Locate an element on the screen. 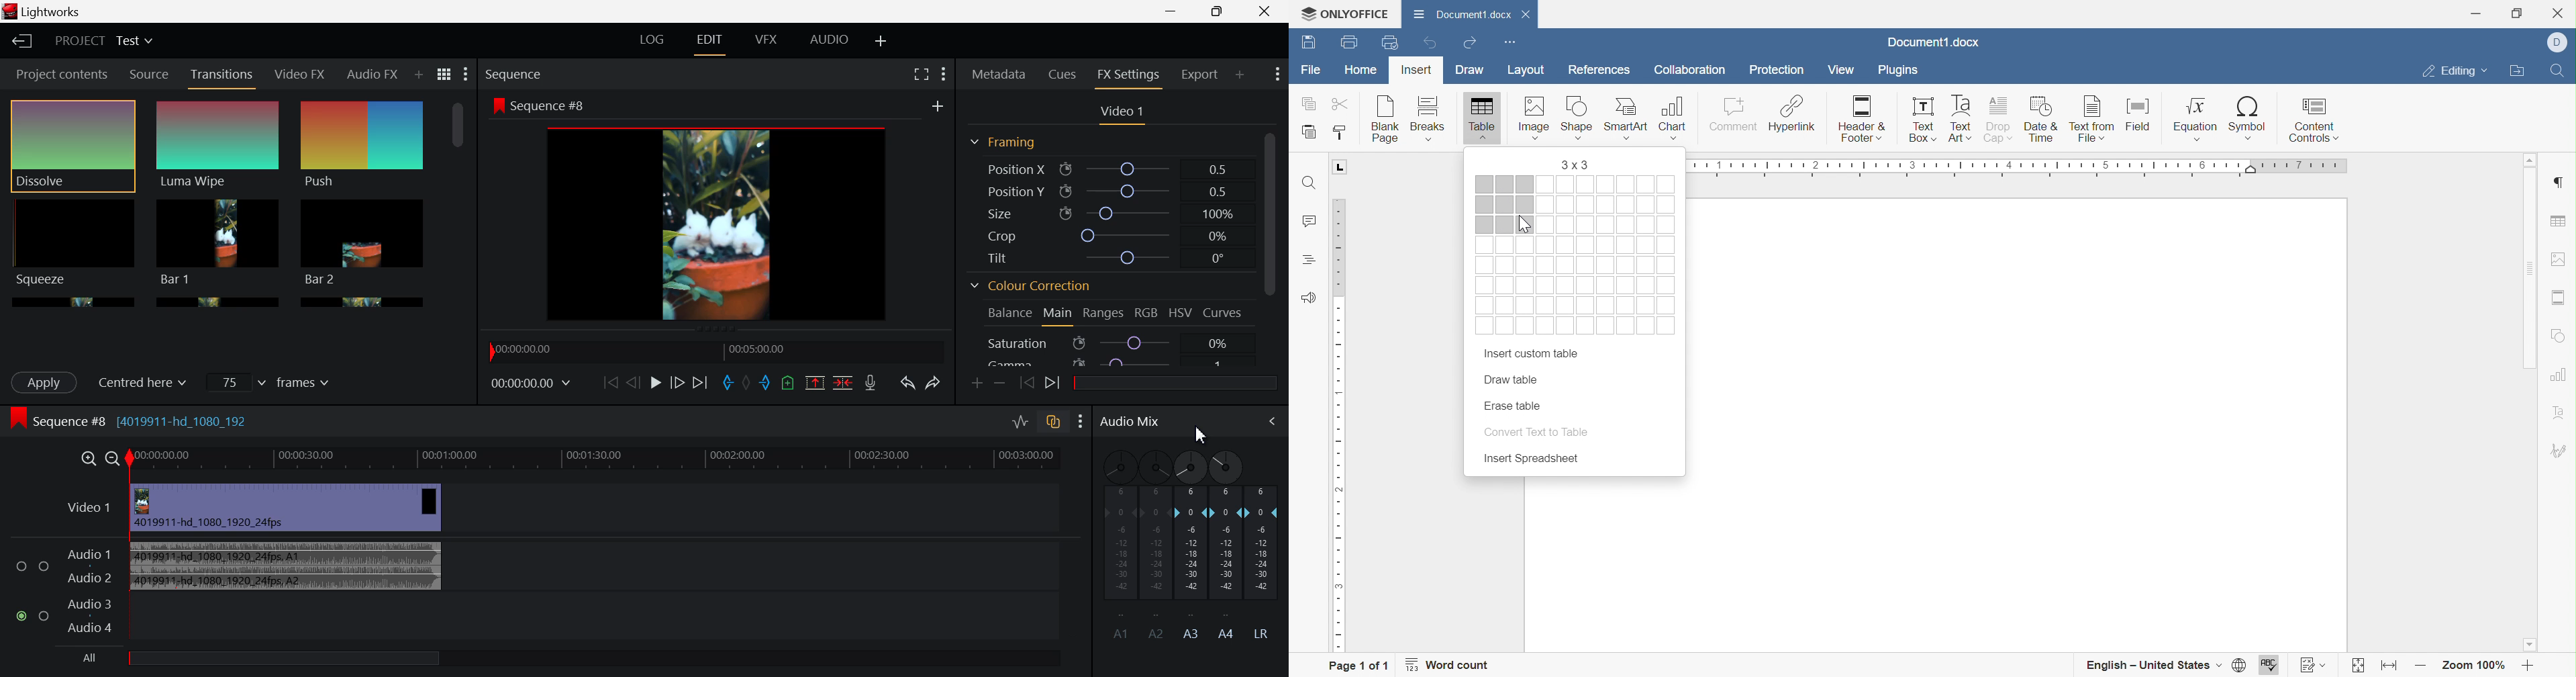  Text art settings is located at coordinates (2561, 415).